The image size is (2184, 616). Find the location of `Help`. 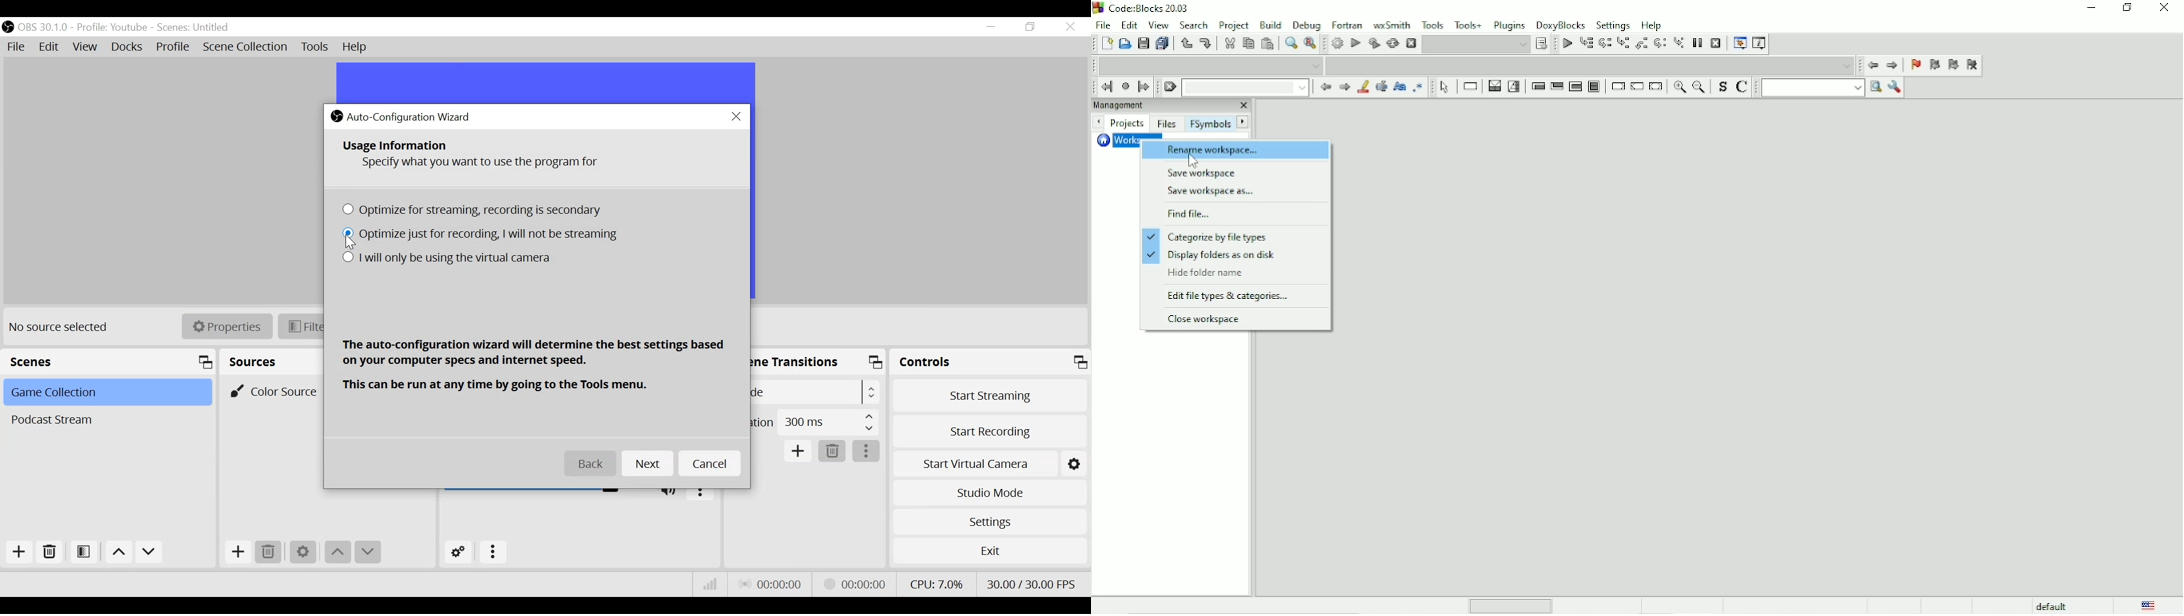

Help is located at coordinates (358, 47).